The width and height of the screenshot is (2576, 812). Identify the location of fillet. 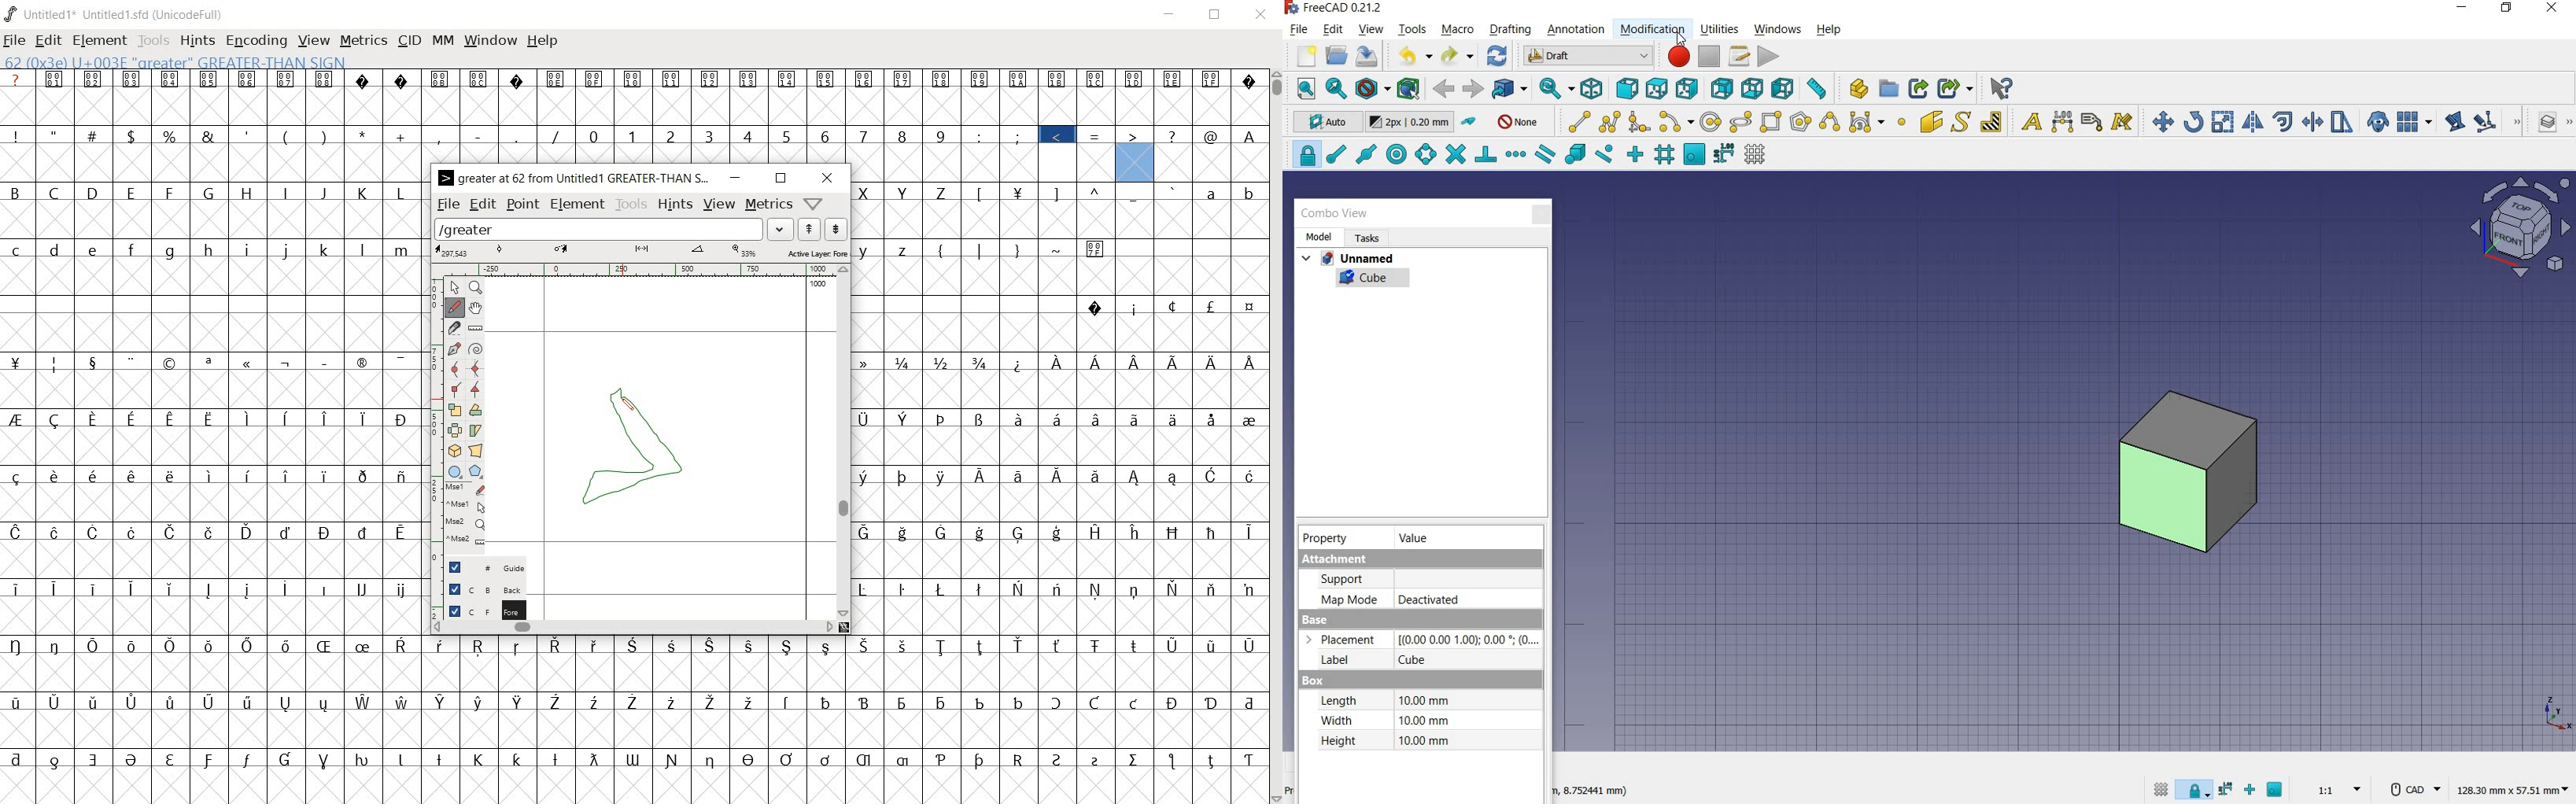
(1638, 121).